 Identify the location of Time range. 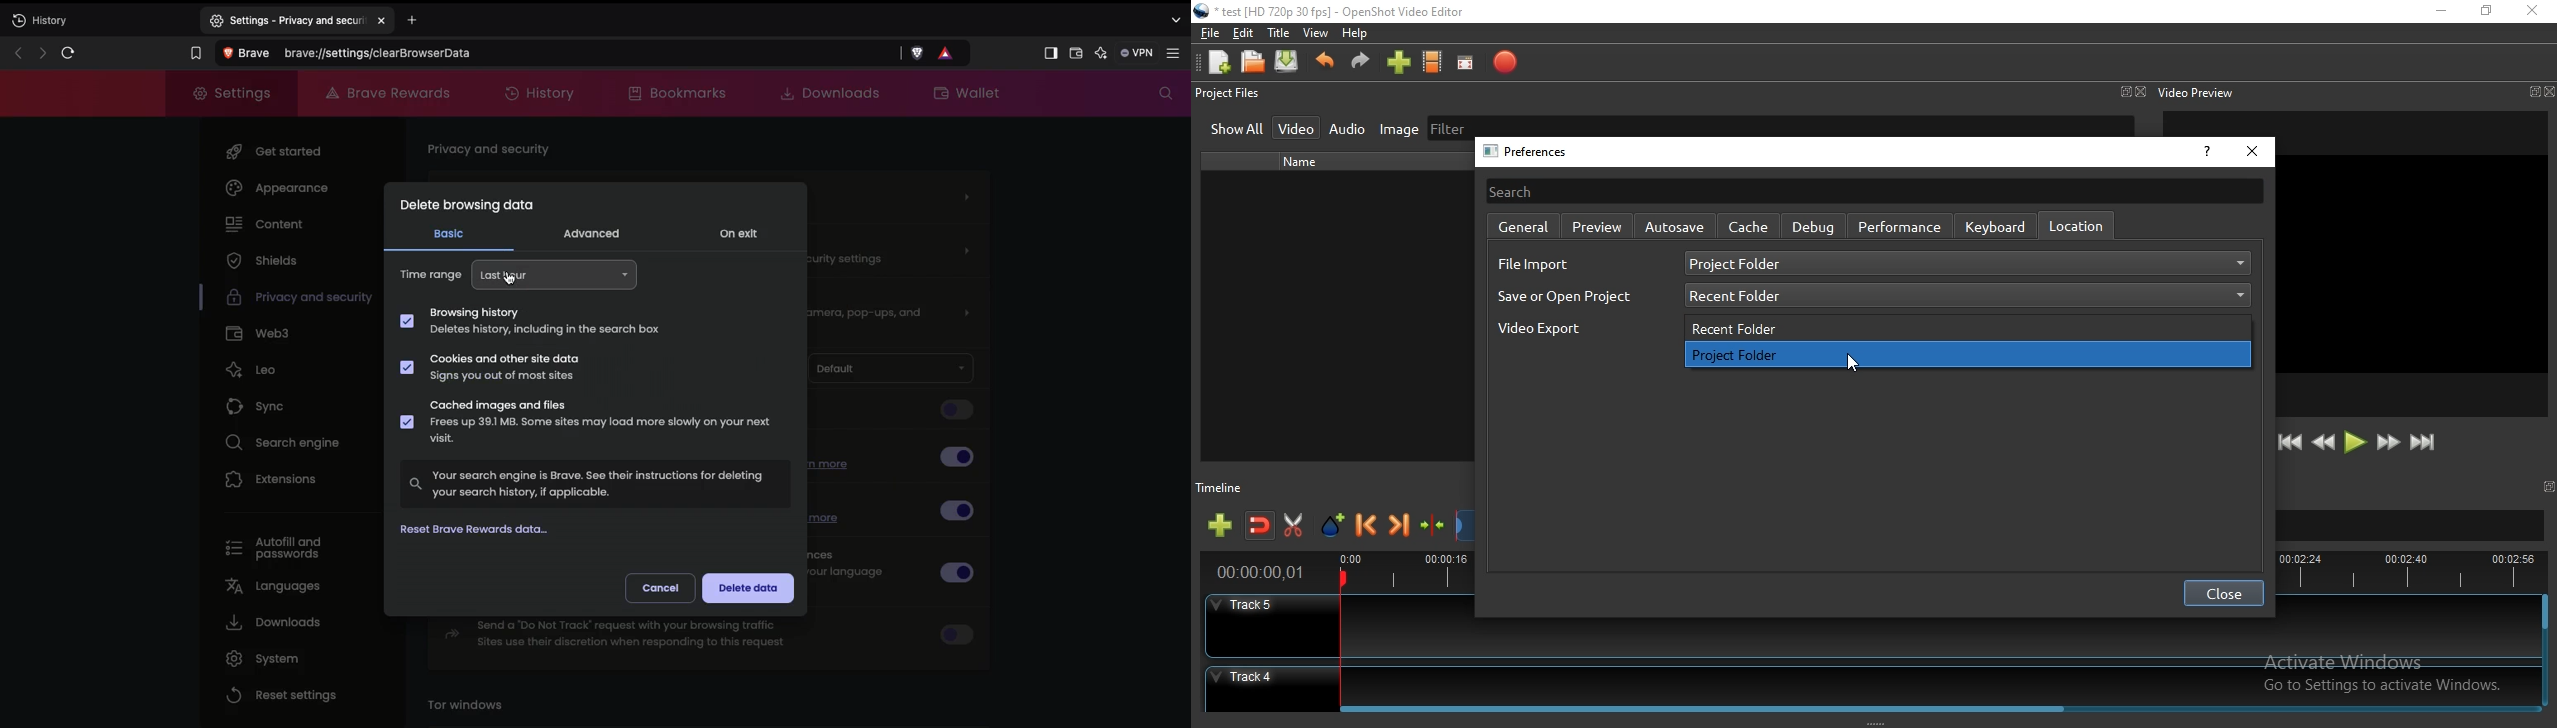
(431, 277).